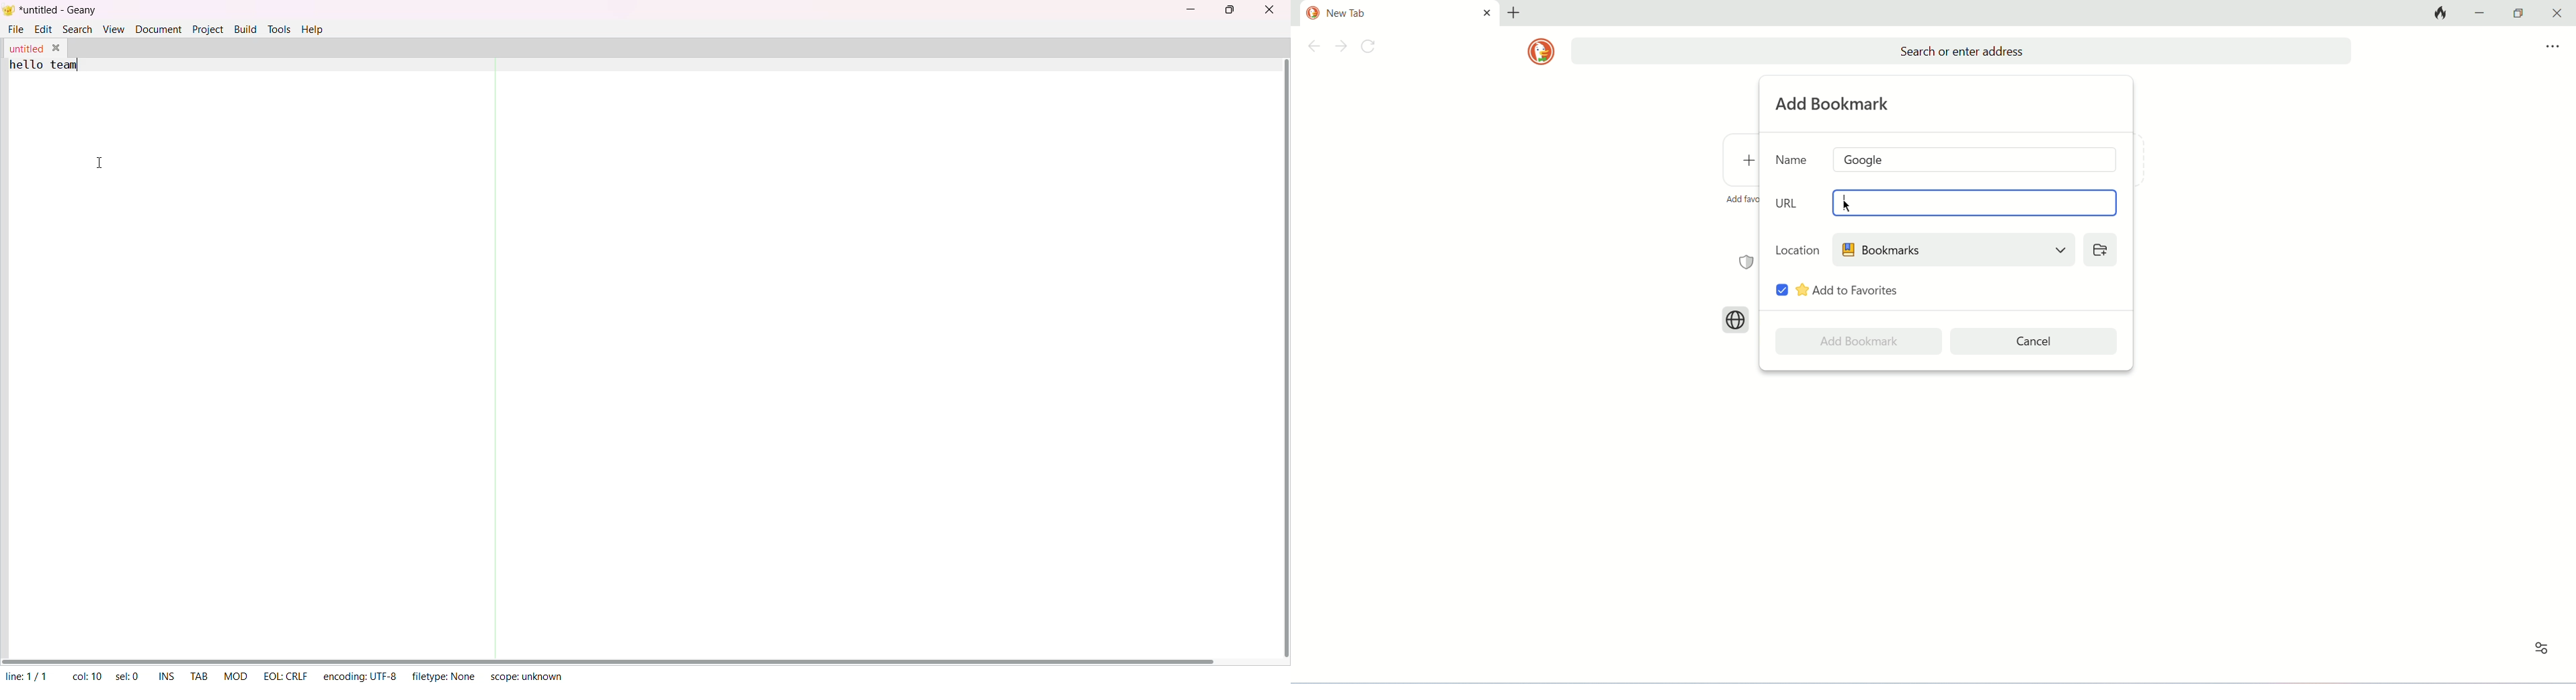  What do you see at coordinates (9, 10) in the screenshot?
I see `logo` at bounding box center [9, 10].